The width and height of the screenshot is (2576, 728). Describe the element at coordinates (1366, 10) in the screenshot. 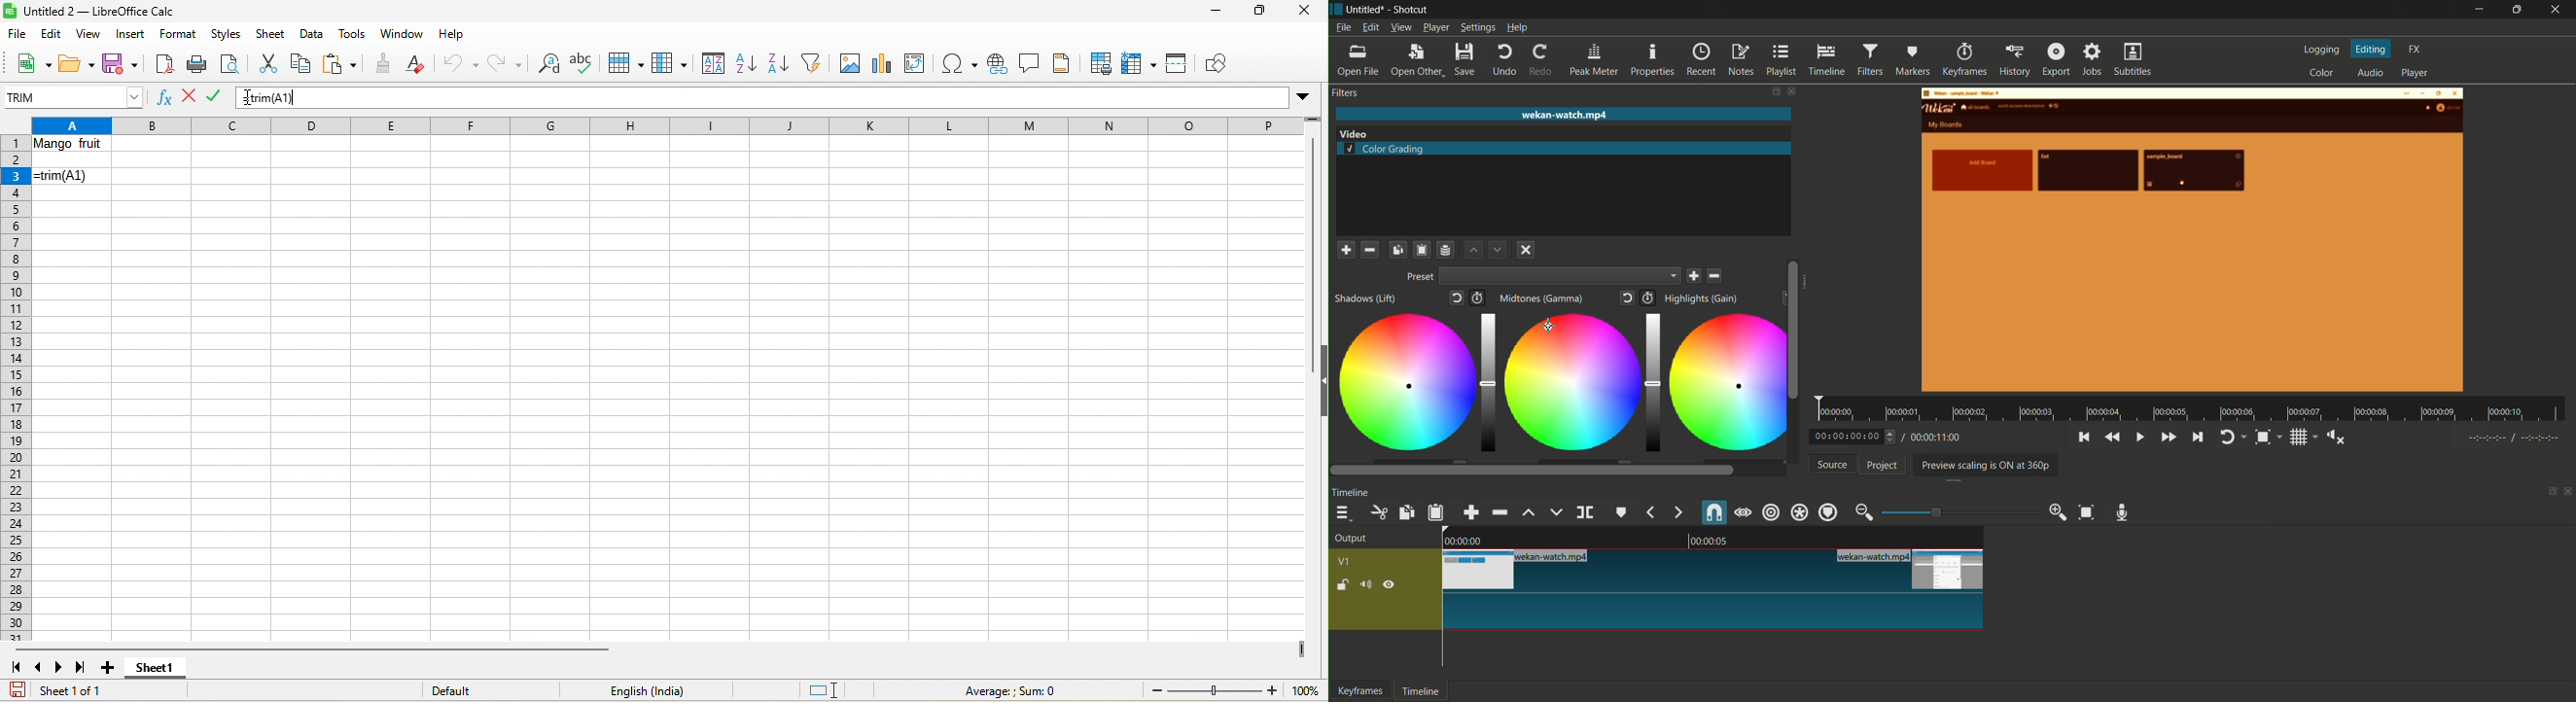

I see `project name` at that location.